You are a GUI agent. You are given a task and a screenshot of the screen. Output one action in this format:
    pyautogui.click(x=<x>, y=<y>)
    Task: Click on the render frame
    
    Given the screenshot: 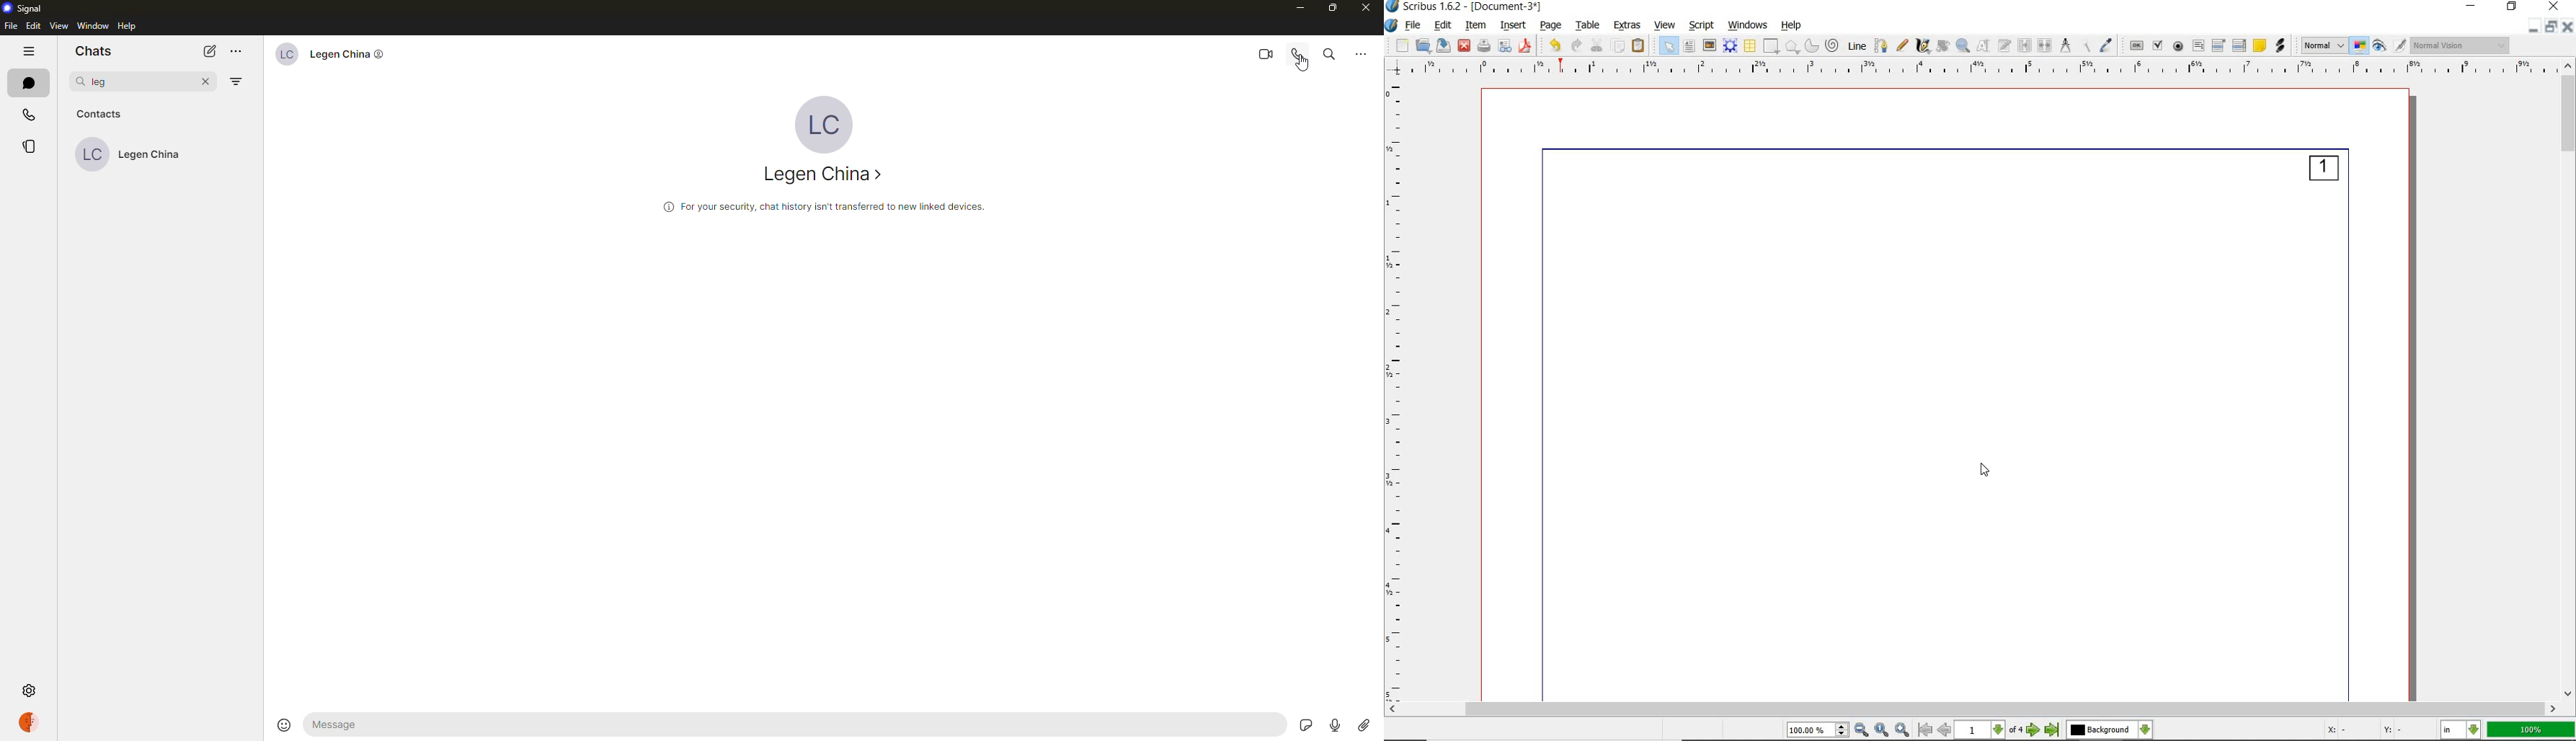 What is the action you would take?
    pyautogui.click(x=1729, y=46)
    